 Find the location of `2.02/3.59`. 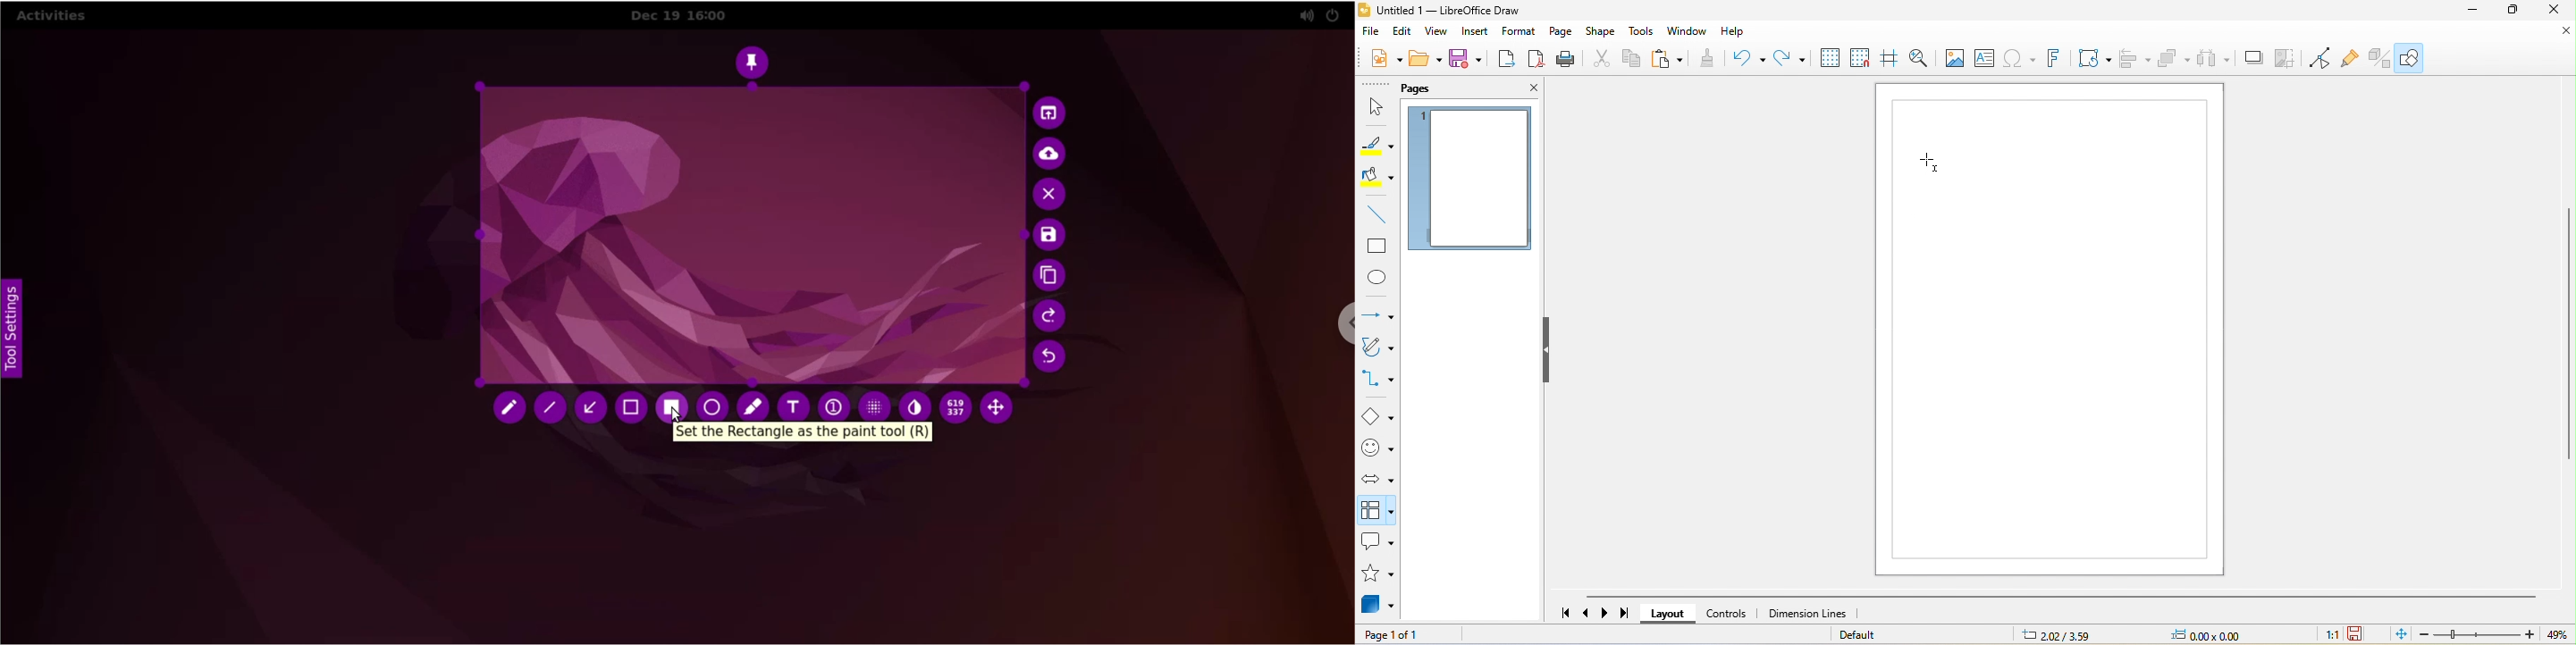

2.02/3.59 is located at coordinates (2058, 634).